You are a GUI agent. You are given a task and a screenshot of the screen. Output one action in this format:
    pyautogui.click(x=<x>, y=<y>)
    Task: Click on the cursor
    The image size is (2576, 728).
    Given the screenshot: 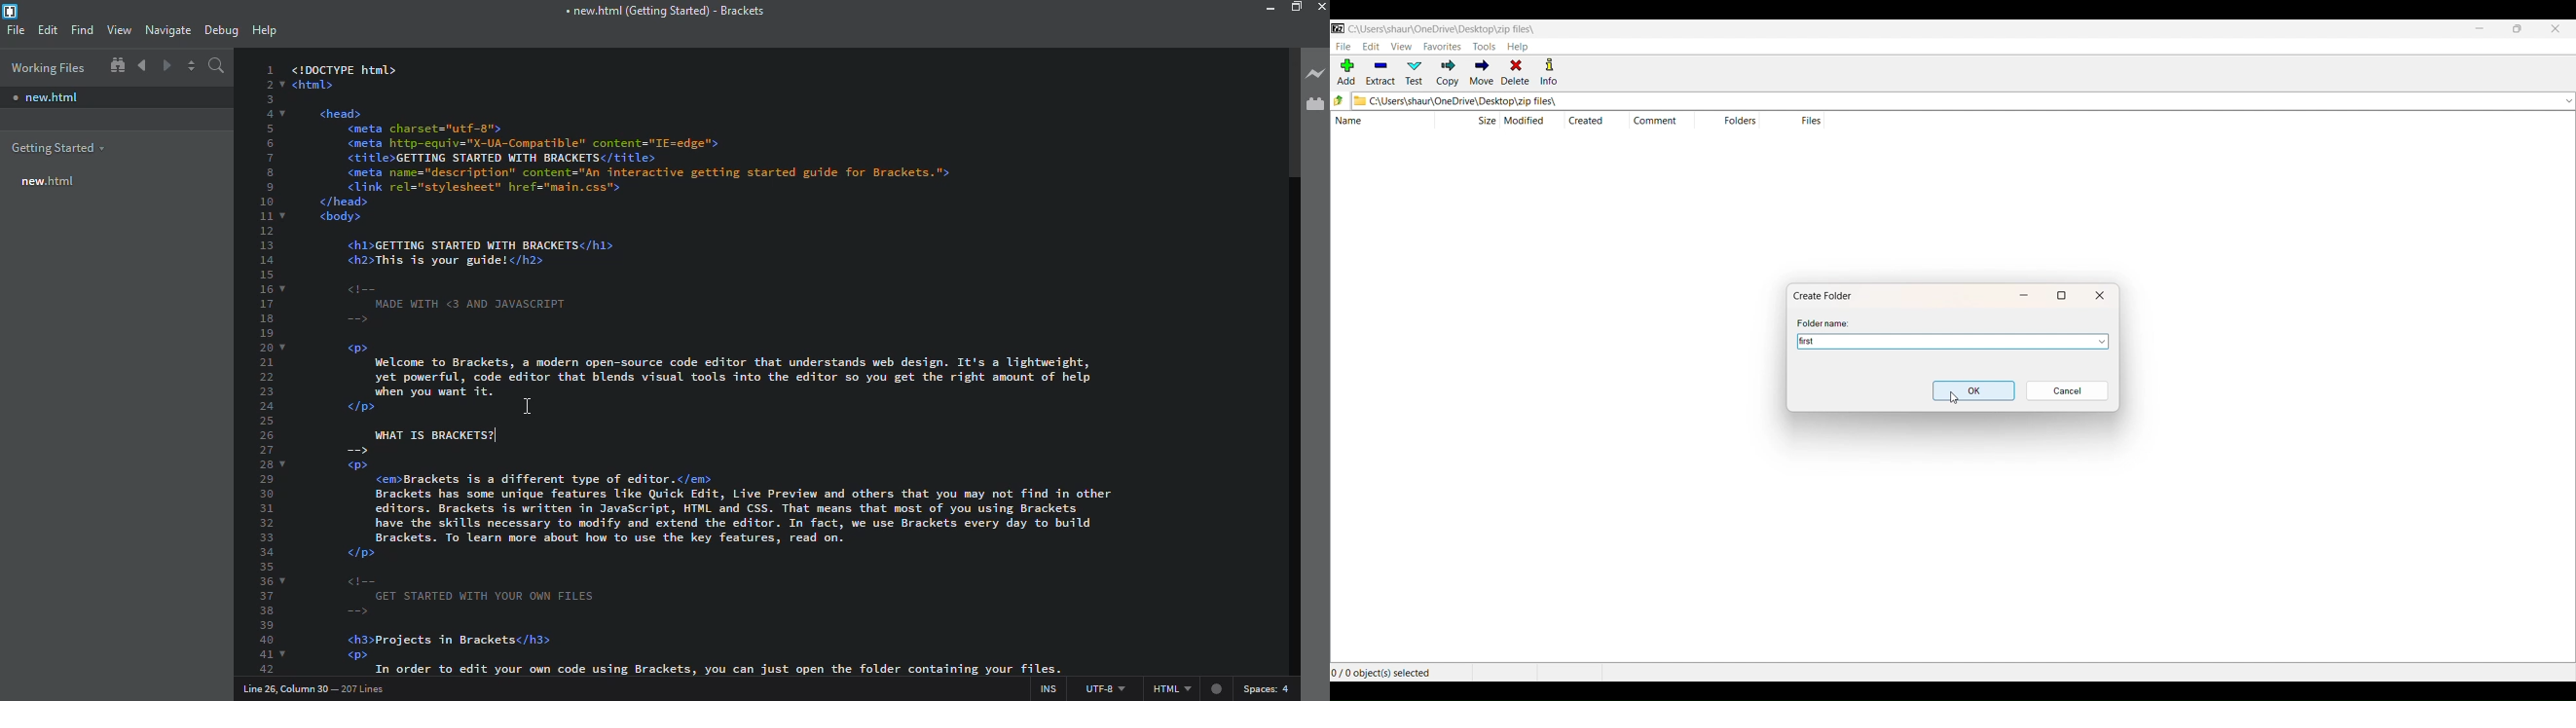 What is the action you would take?
    pyautogui.click(x=1954, y=398)
    